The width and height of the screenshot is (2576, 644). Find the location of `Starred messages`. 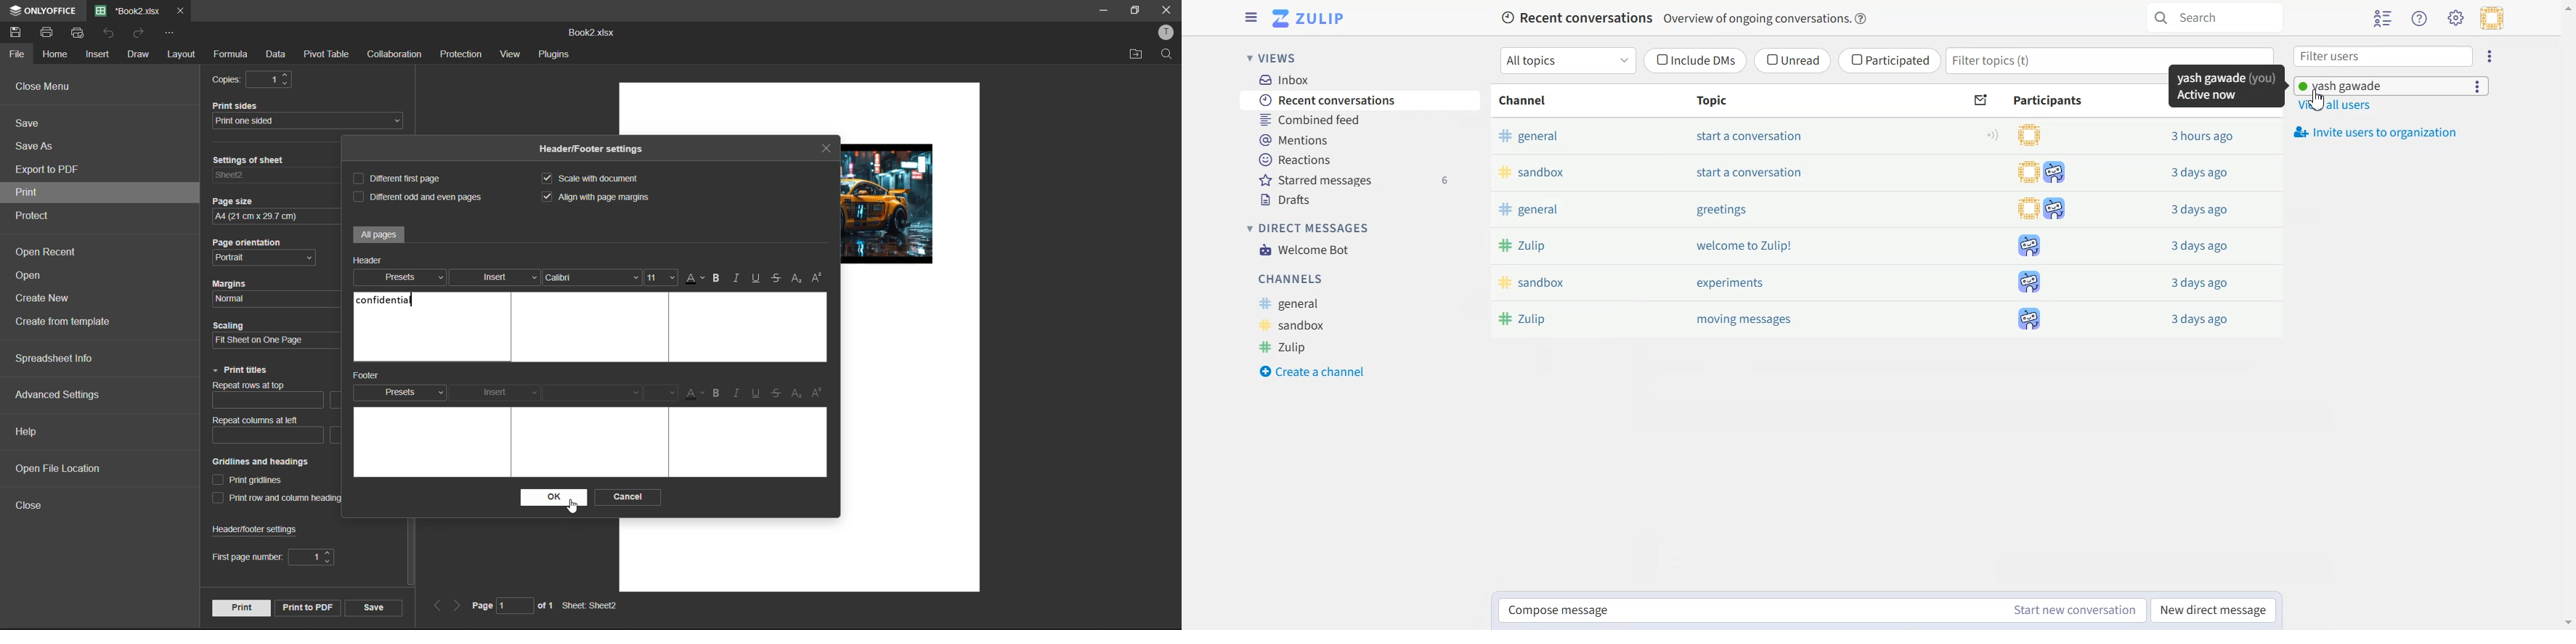

Starred messages is located at coordinates (1353, 181).